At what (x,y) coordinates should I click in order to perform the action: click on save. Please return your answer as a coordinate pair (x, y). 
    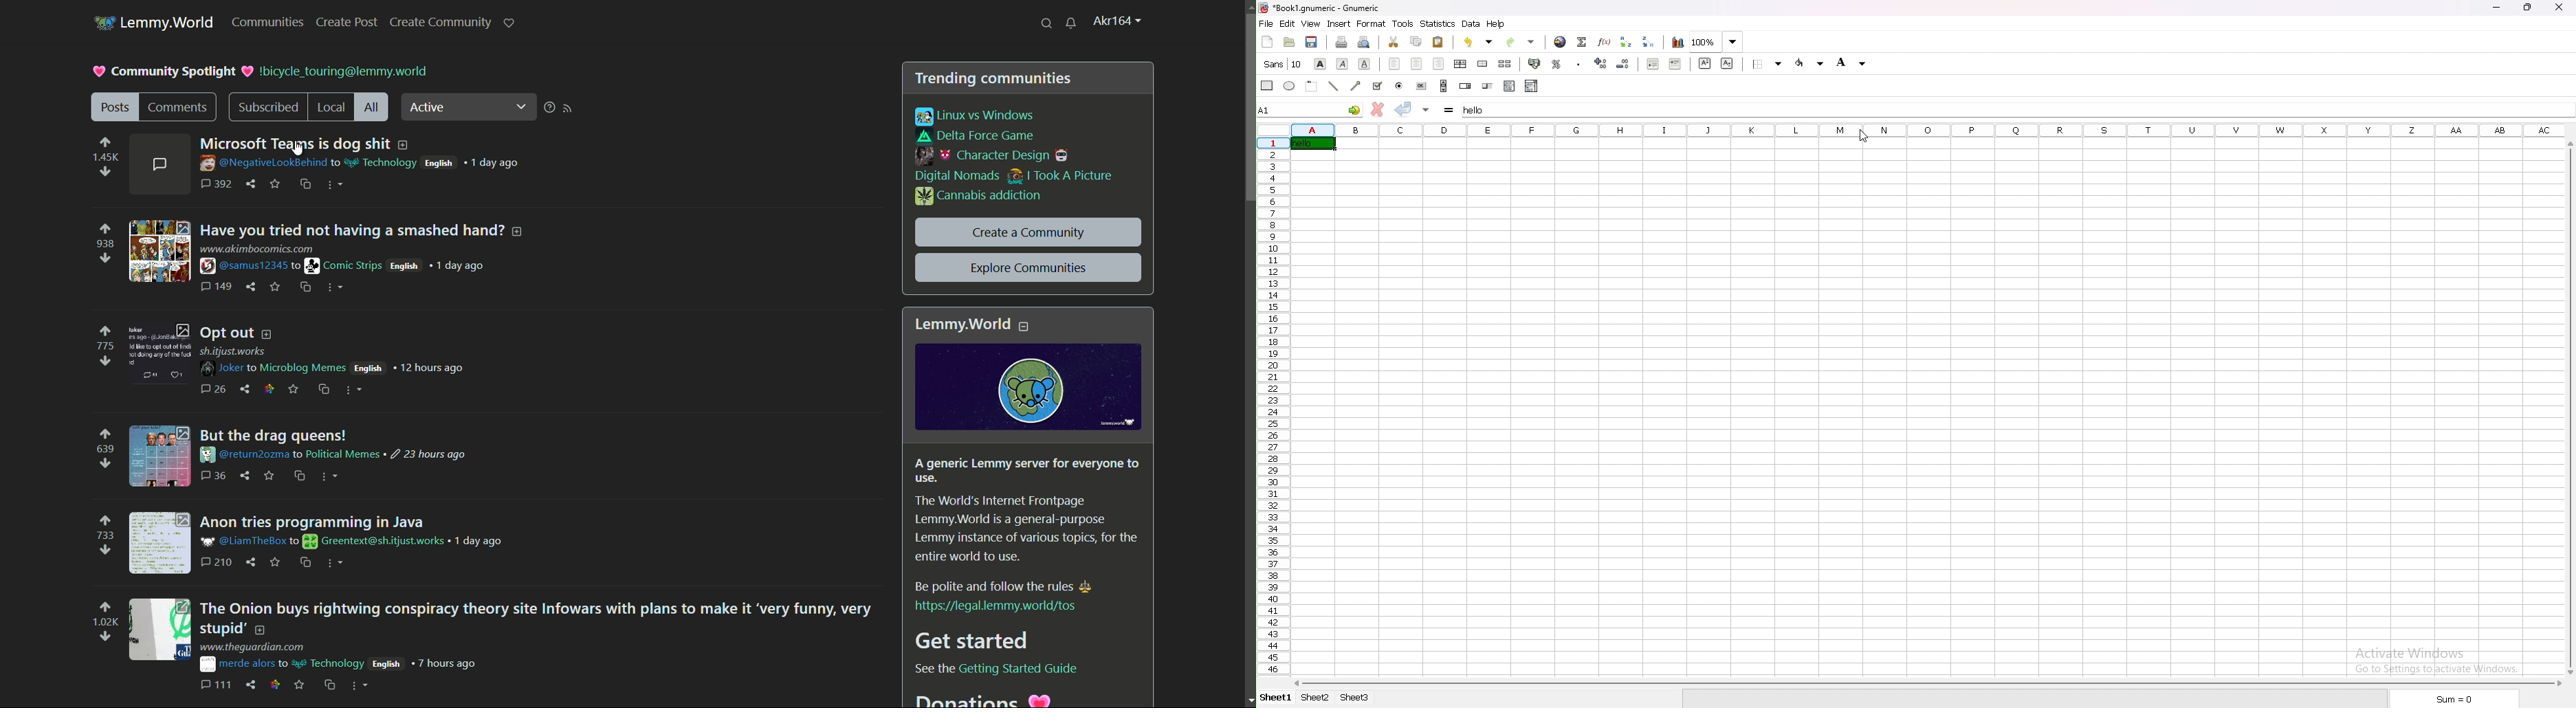
    Looking at the image, I should click on (1312, 42).